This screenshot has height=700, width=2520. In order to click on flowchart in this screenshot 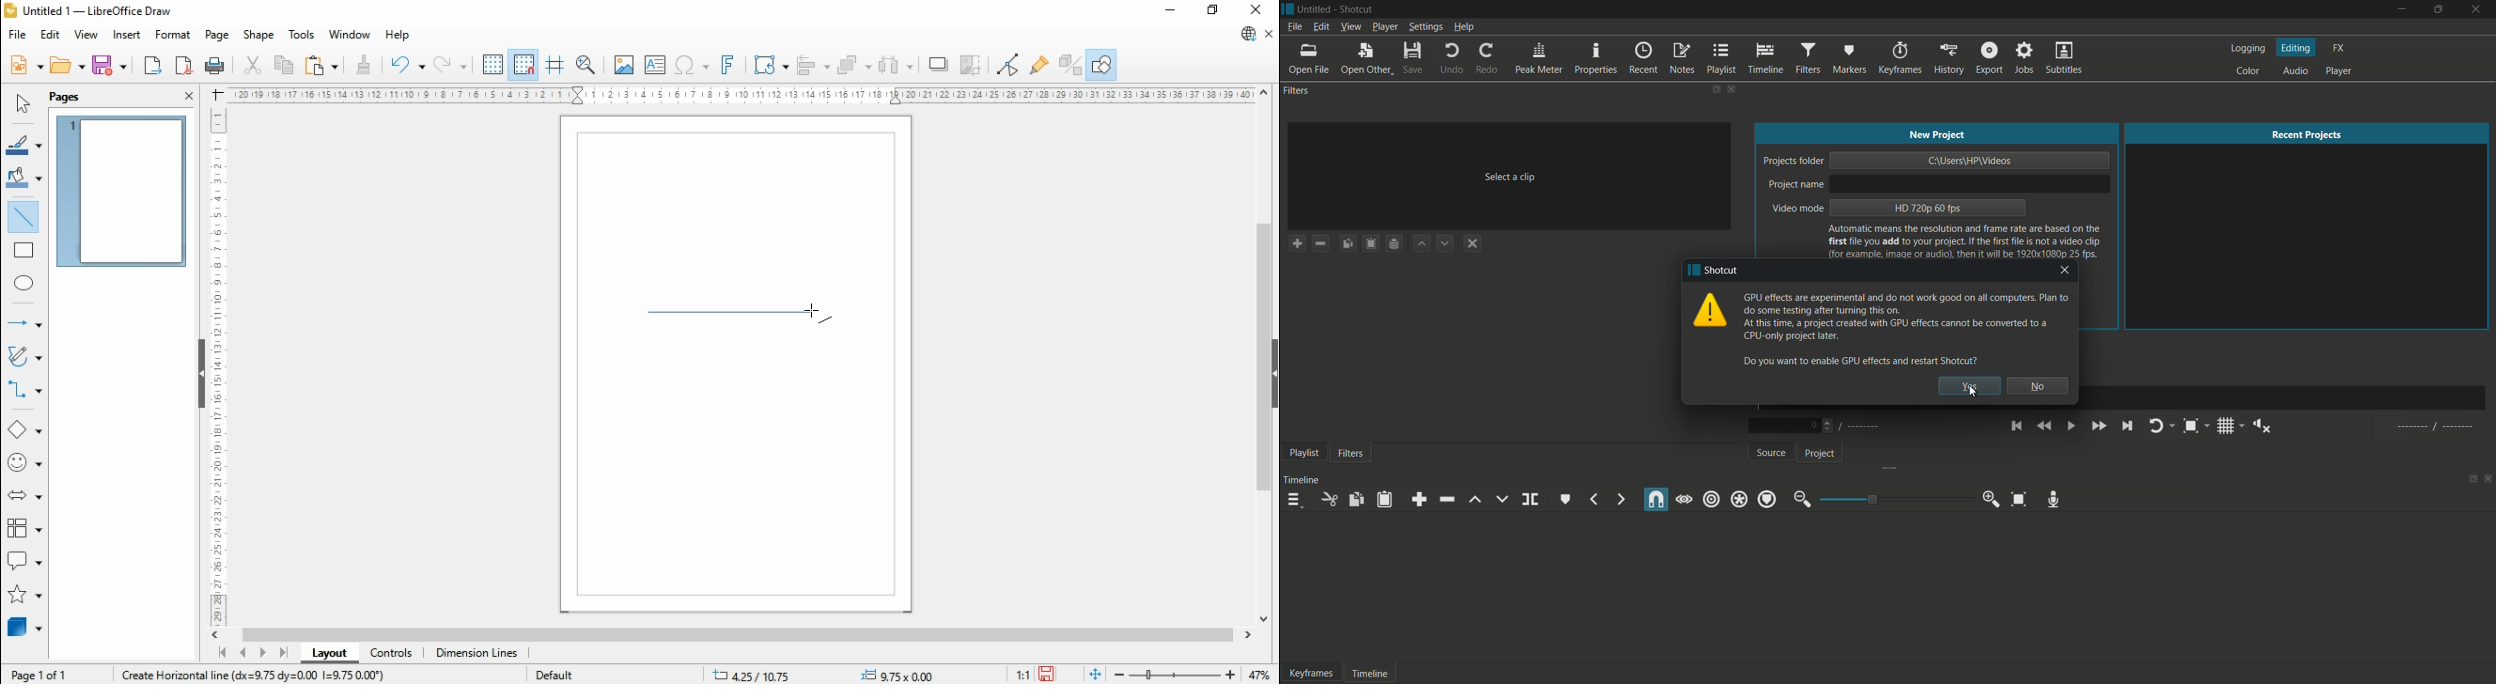, I will do `click(24, 529)`.